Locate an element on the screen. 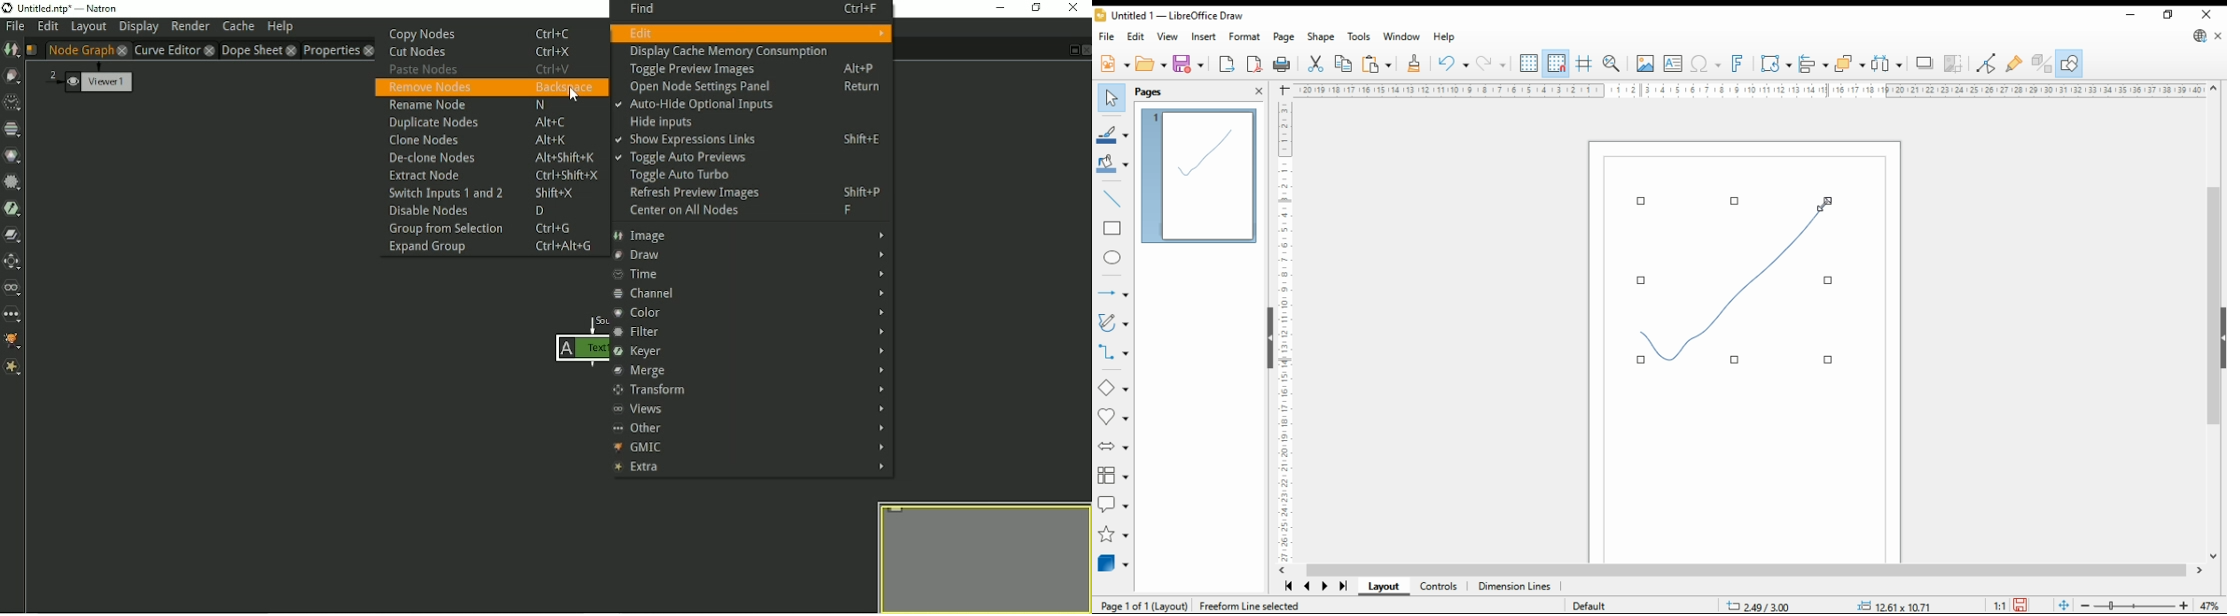 The width and height of the screenshot is (2240, 616). toggle endpoint edit mode is located at coordinates (1987, 64).